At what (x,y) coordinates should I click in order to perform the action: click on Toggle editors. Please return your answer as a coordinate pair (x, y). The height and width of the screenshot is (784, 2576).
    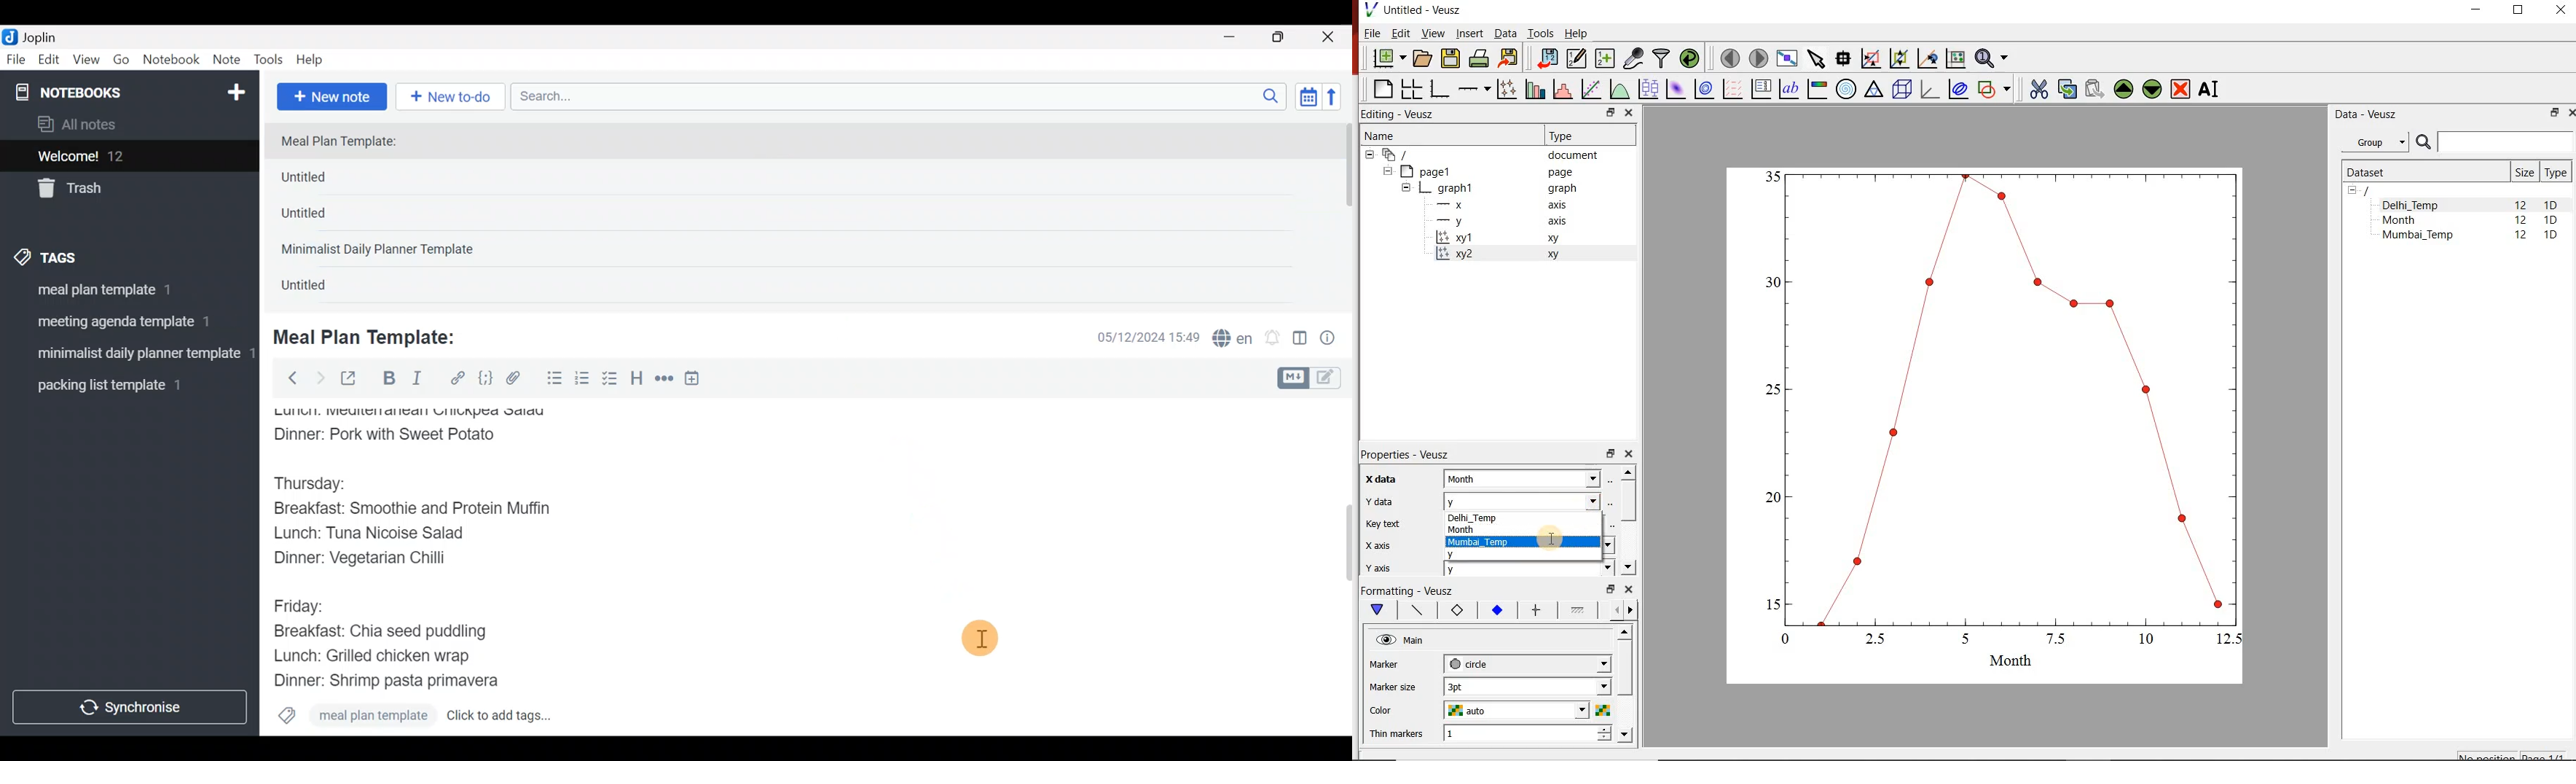
    Looking at the image, I should click on (1313, 376).